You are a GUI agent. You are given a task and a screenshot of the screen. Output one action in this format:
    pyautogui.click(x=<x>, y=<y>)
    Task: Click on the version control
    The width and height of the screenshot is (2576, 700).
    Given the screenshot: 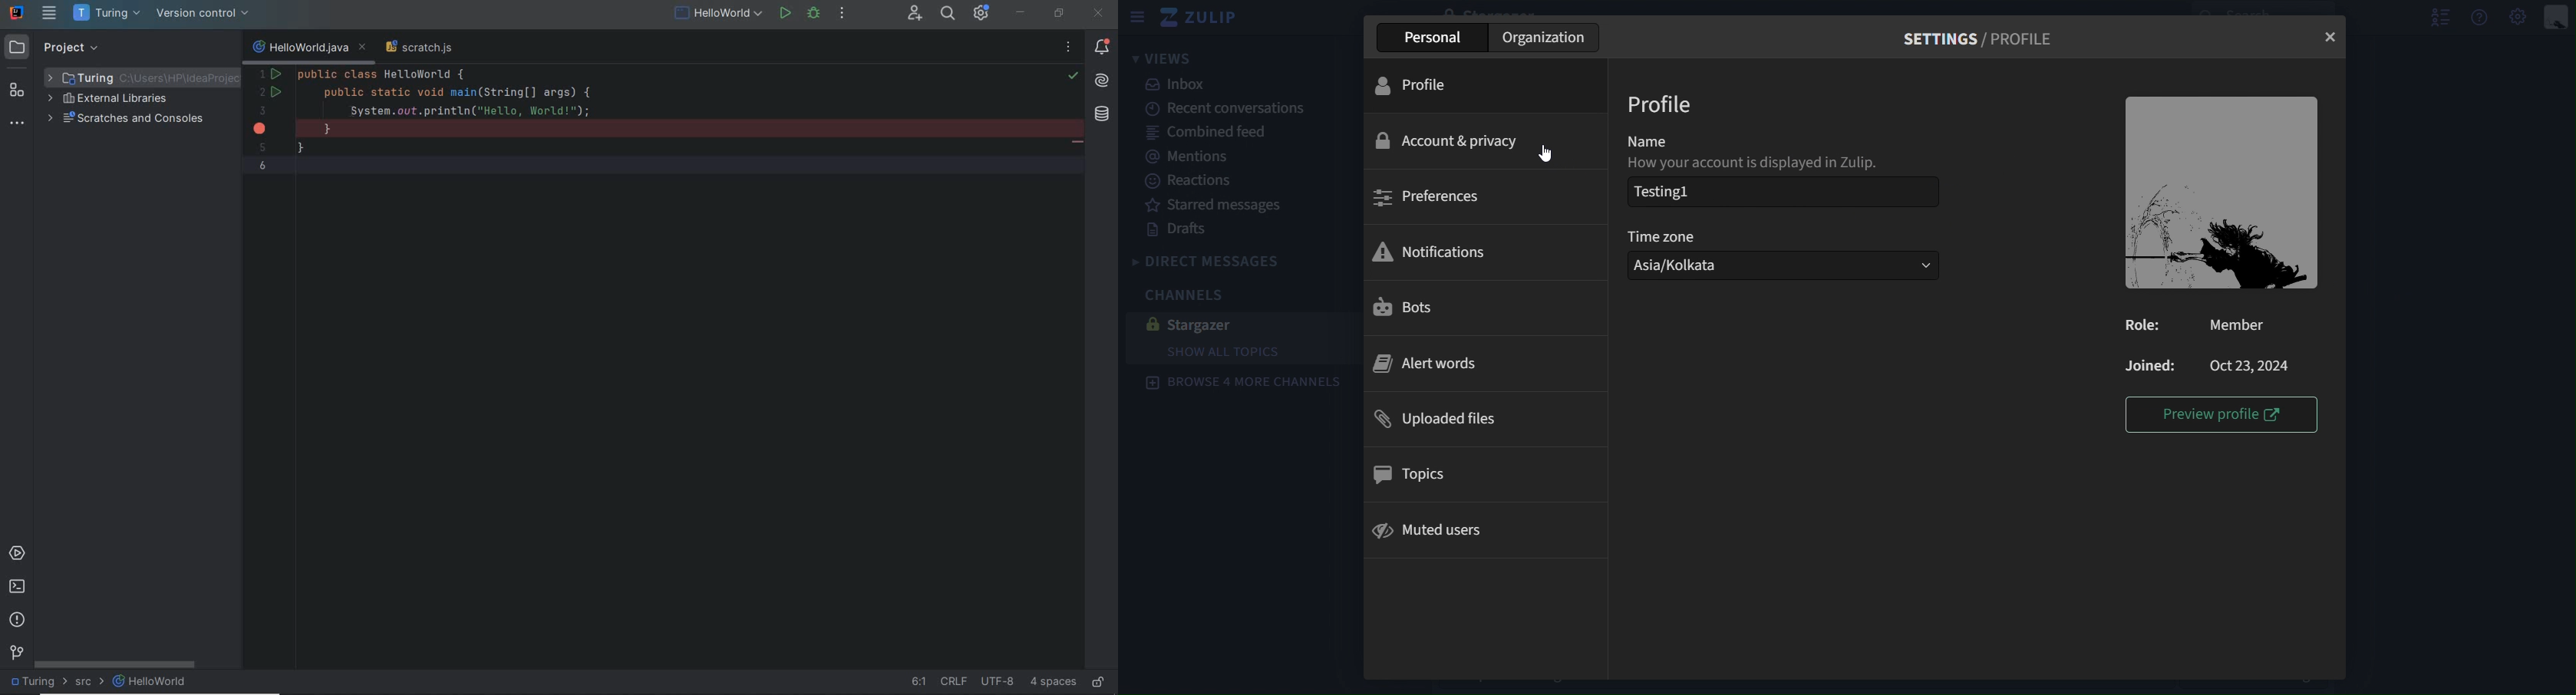 What is the action you would take?
    pyautogui.click(x=15, y=651)
    